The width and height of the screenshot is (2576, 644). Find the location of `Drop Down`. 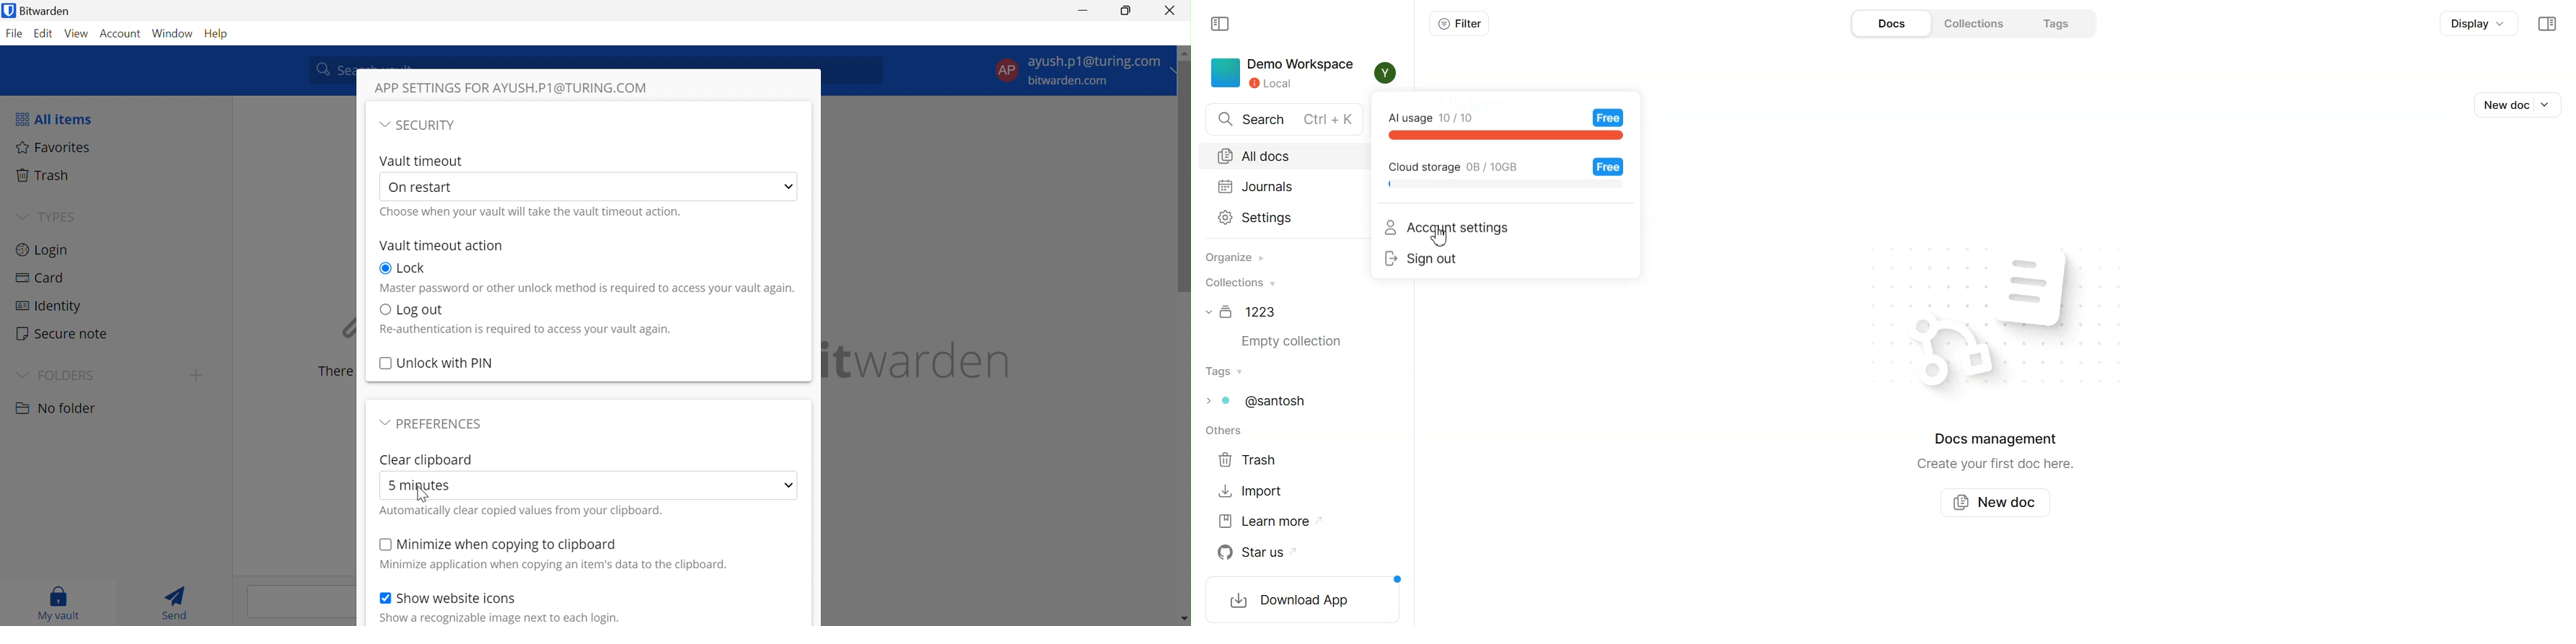

Drop Down is located at coordinates (384, 422).